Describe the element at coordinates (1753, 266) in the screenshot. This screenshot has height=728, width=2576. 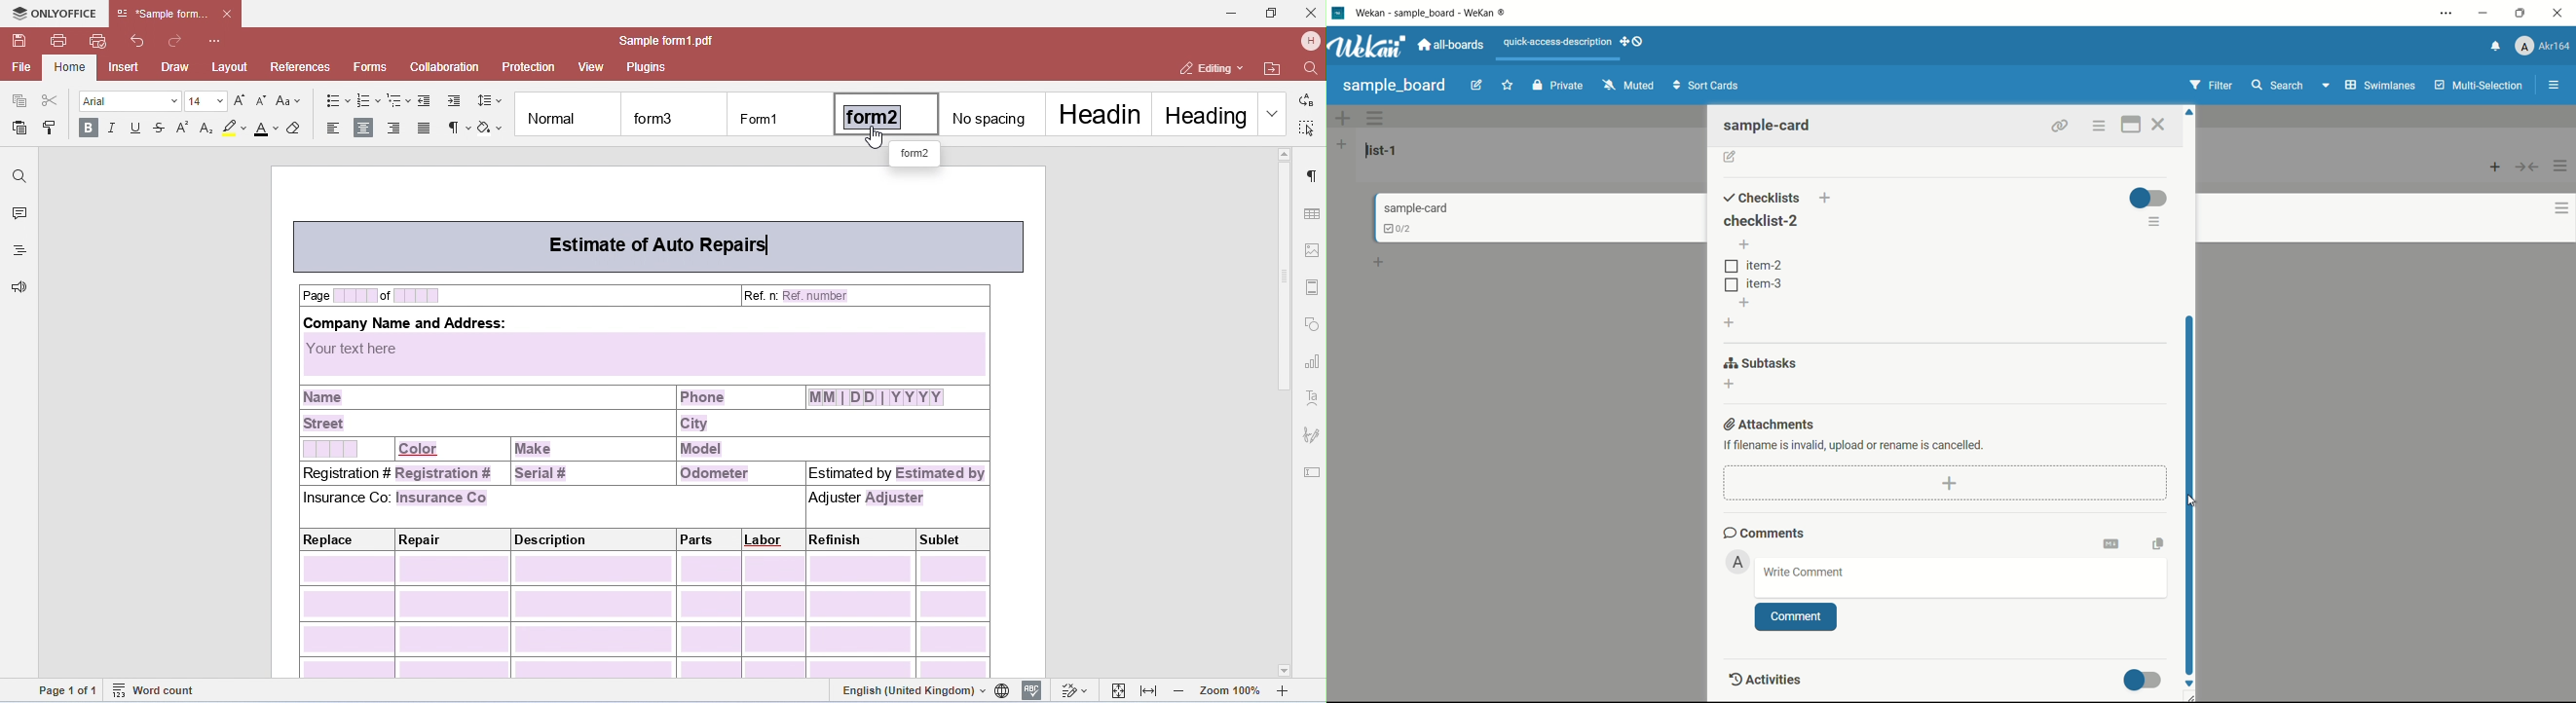
I see `item-2` at that location.